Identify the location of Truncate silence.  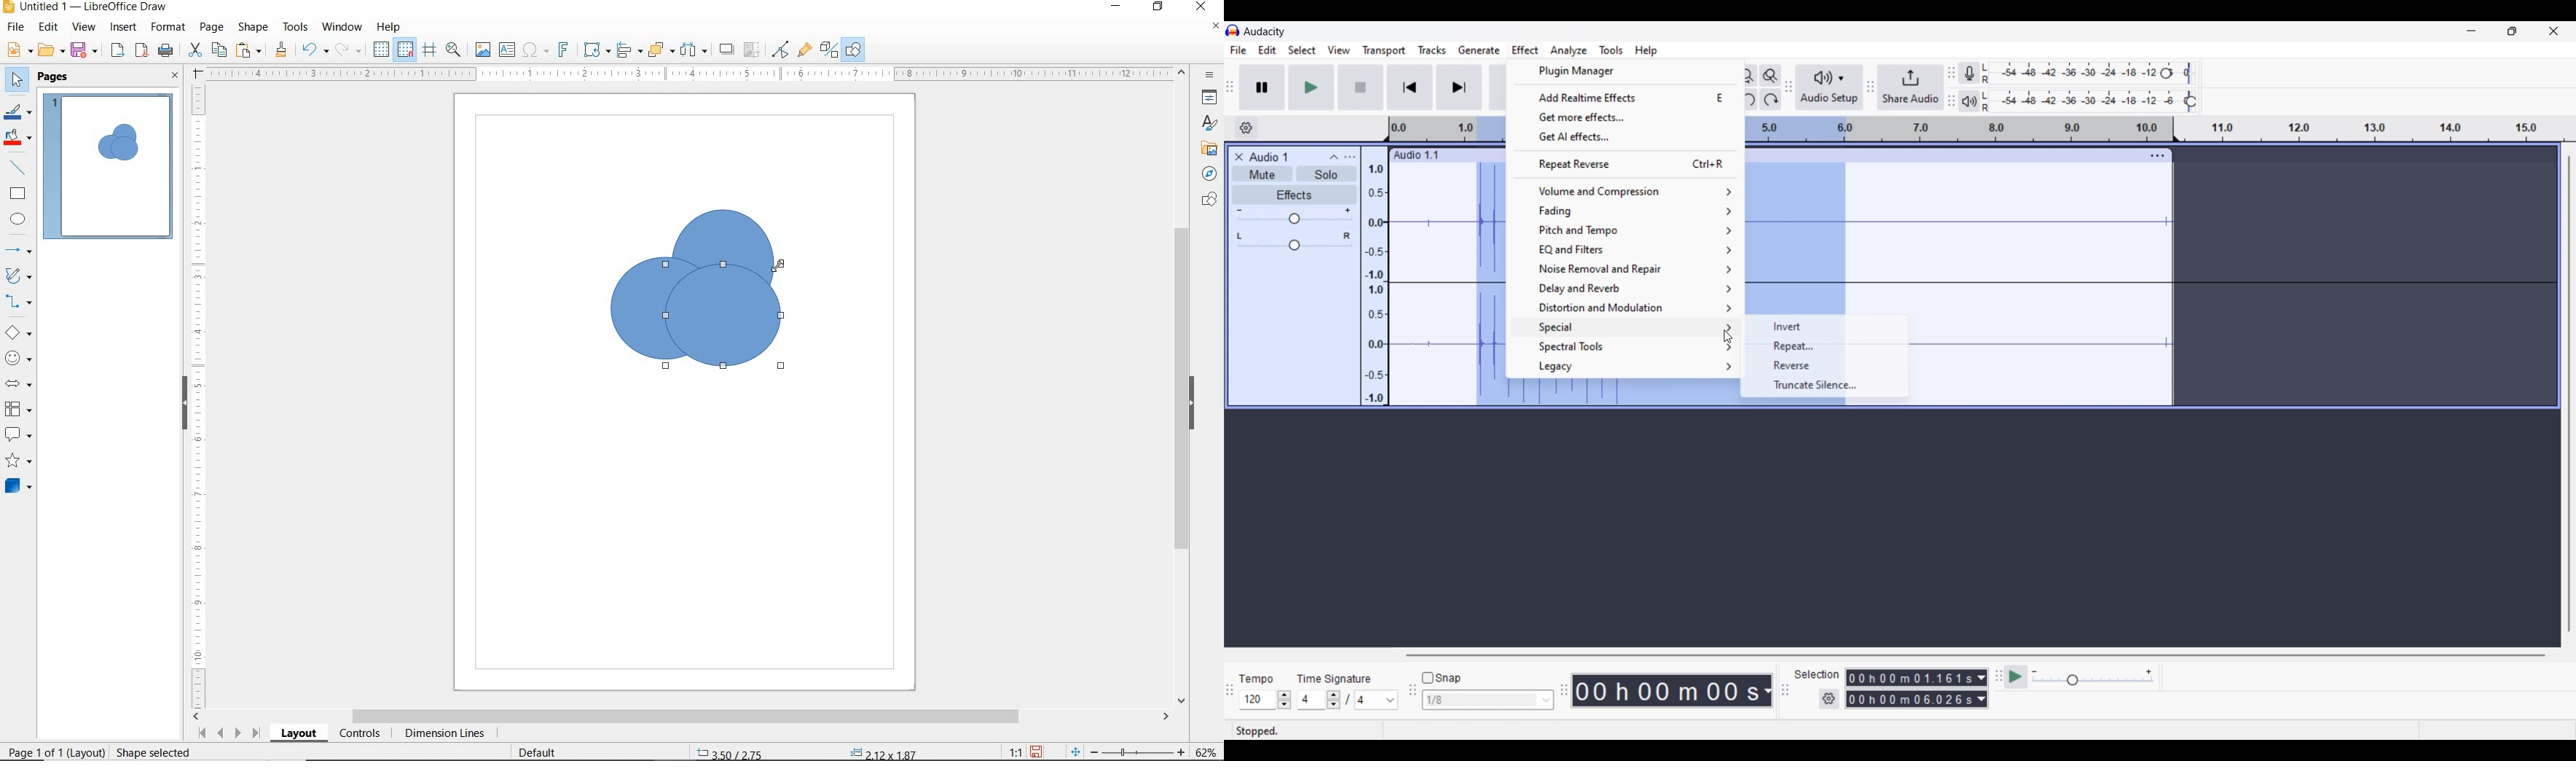
(1825, 385).